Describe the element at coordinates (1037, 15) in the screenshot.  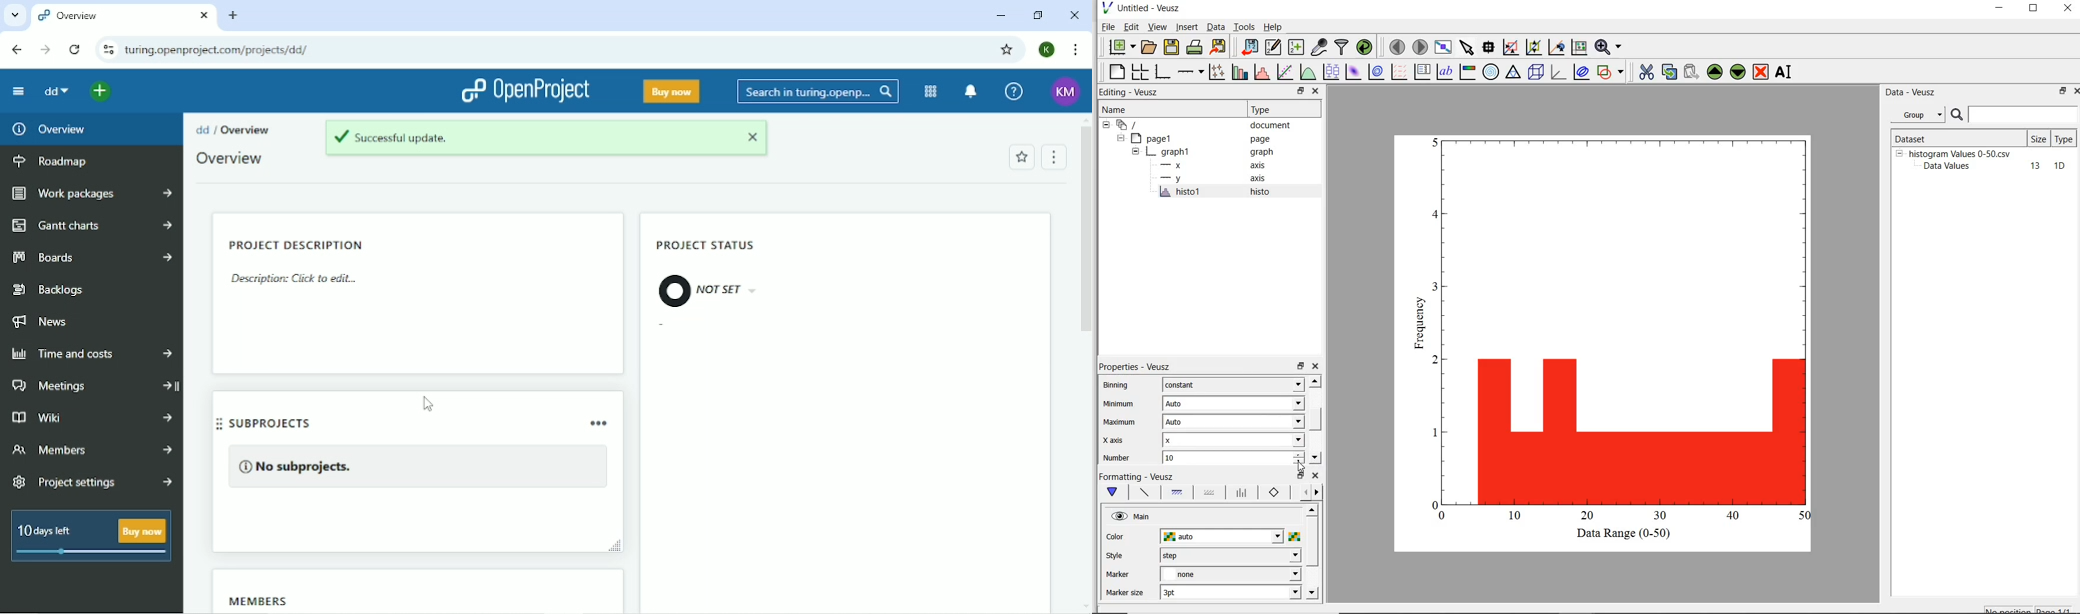
I see `Restore down` at that location.